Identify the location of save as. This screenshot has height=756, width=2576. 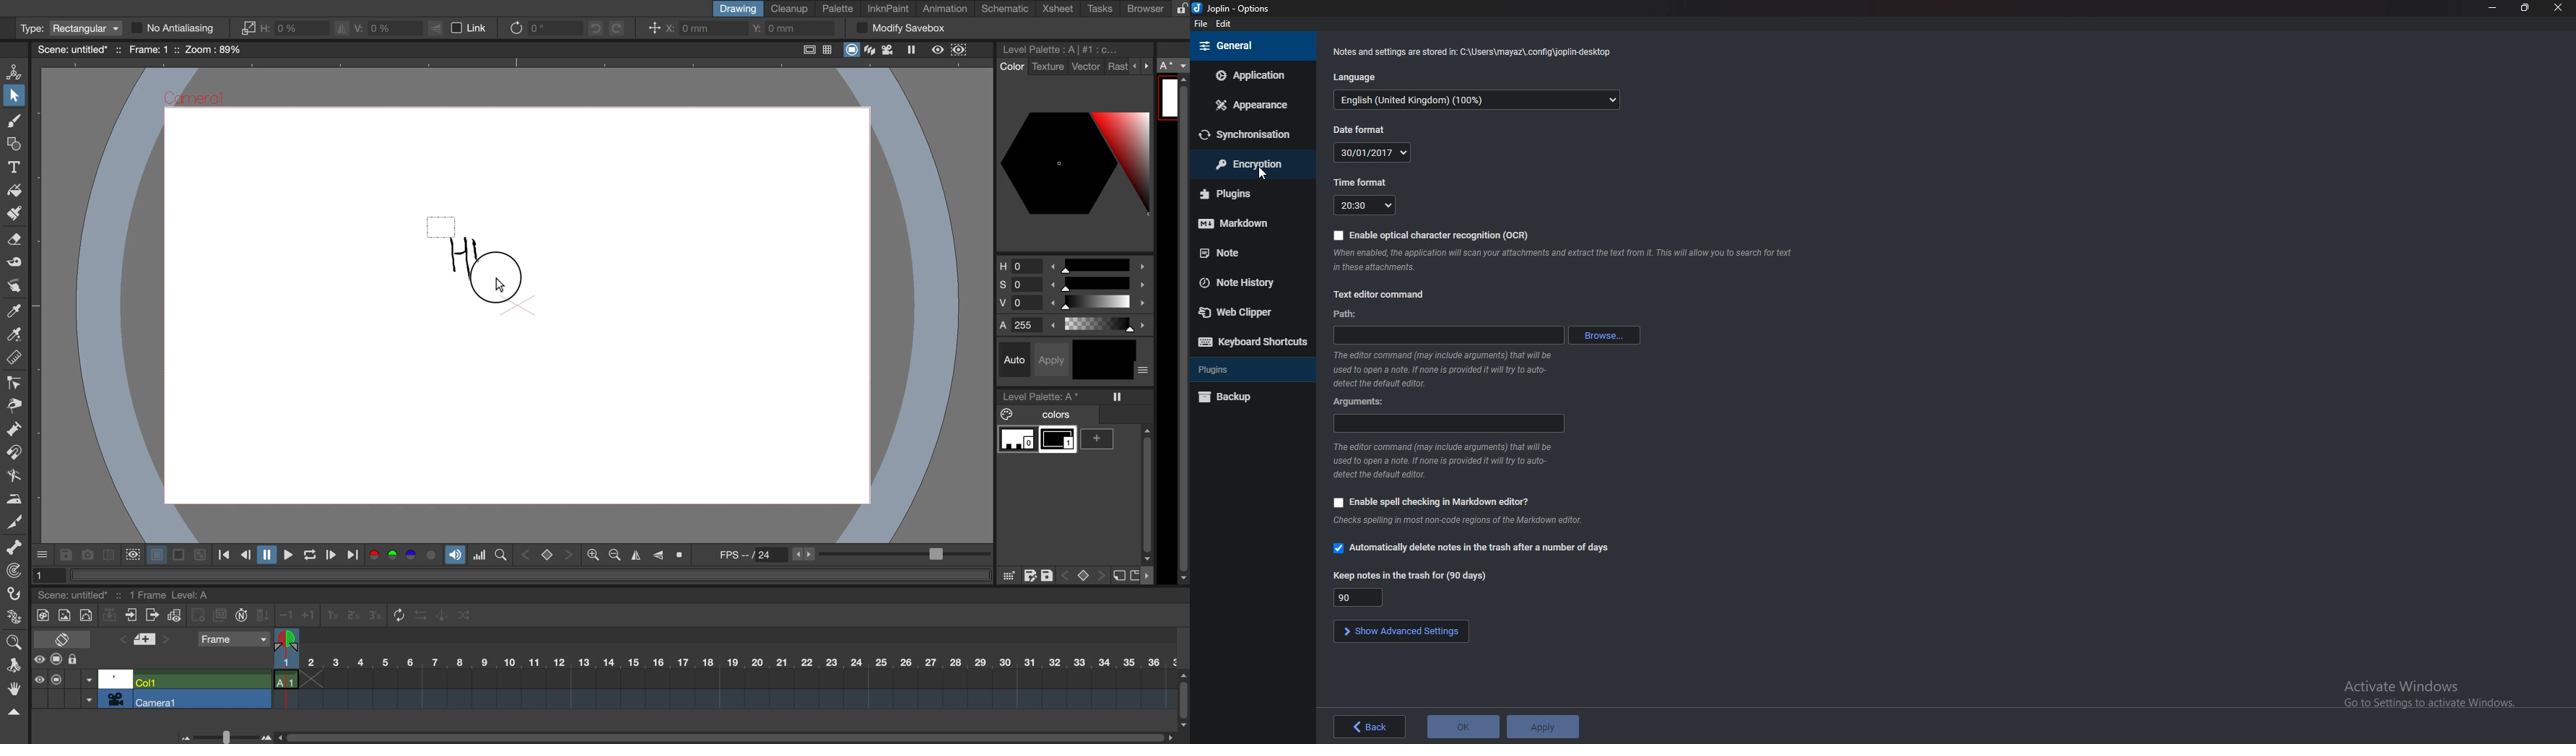
(1030, 575).